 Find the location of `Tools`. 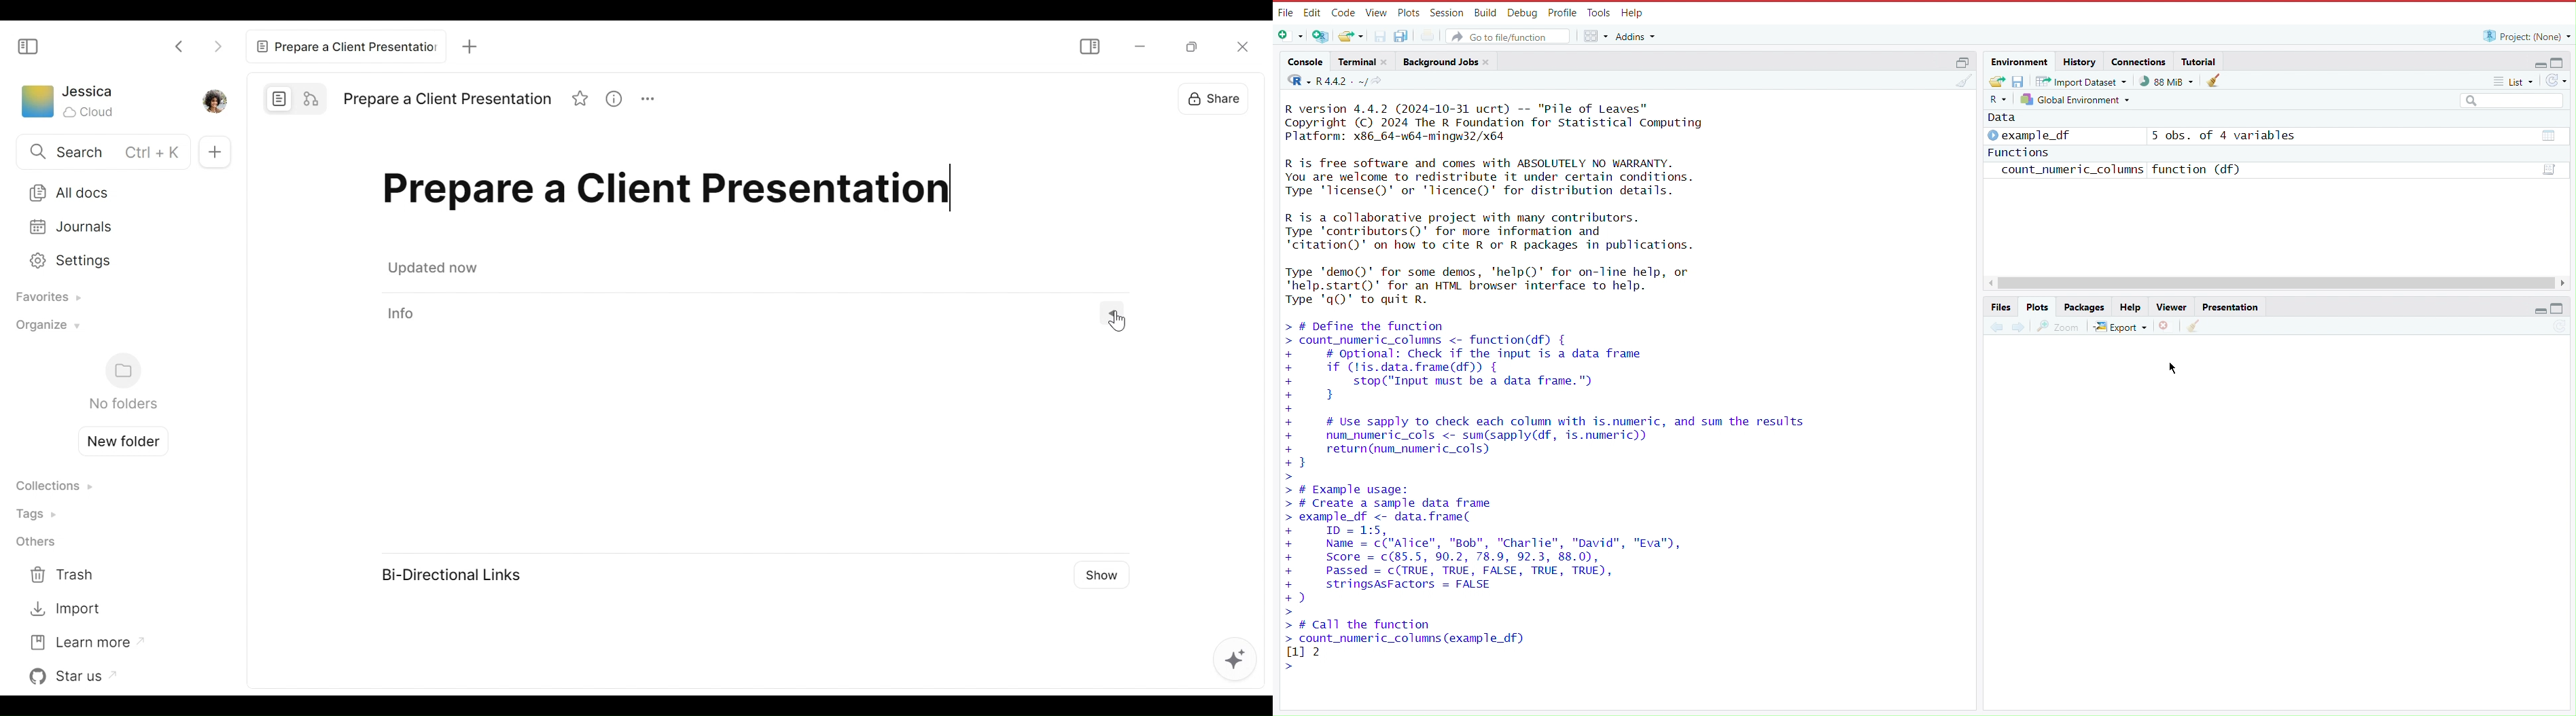

Tools is located at coordinates (1597, 14).